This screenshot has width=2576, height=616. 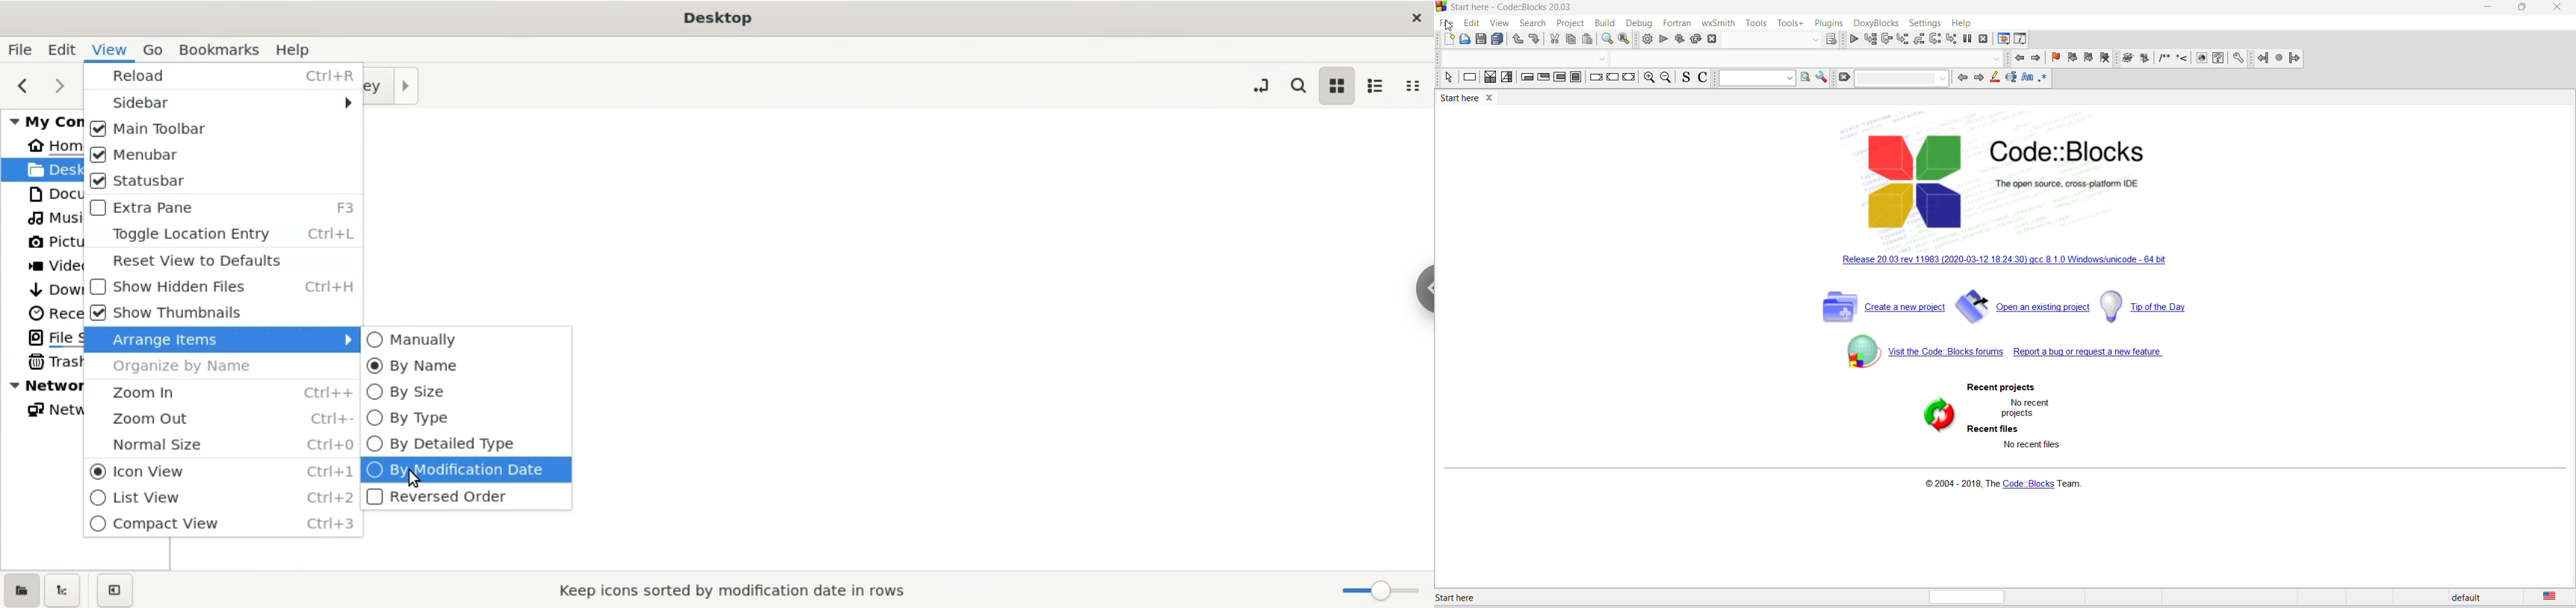 I want to click on default, so click(x=2477, y=599).